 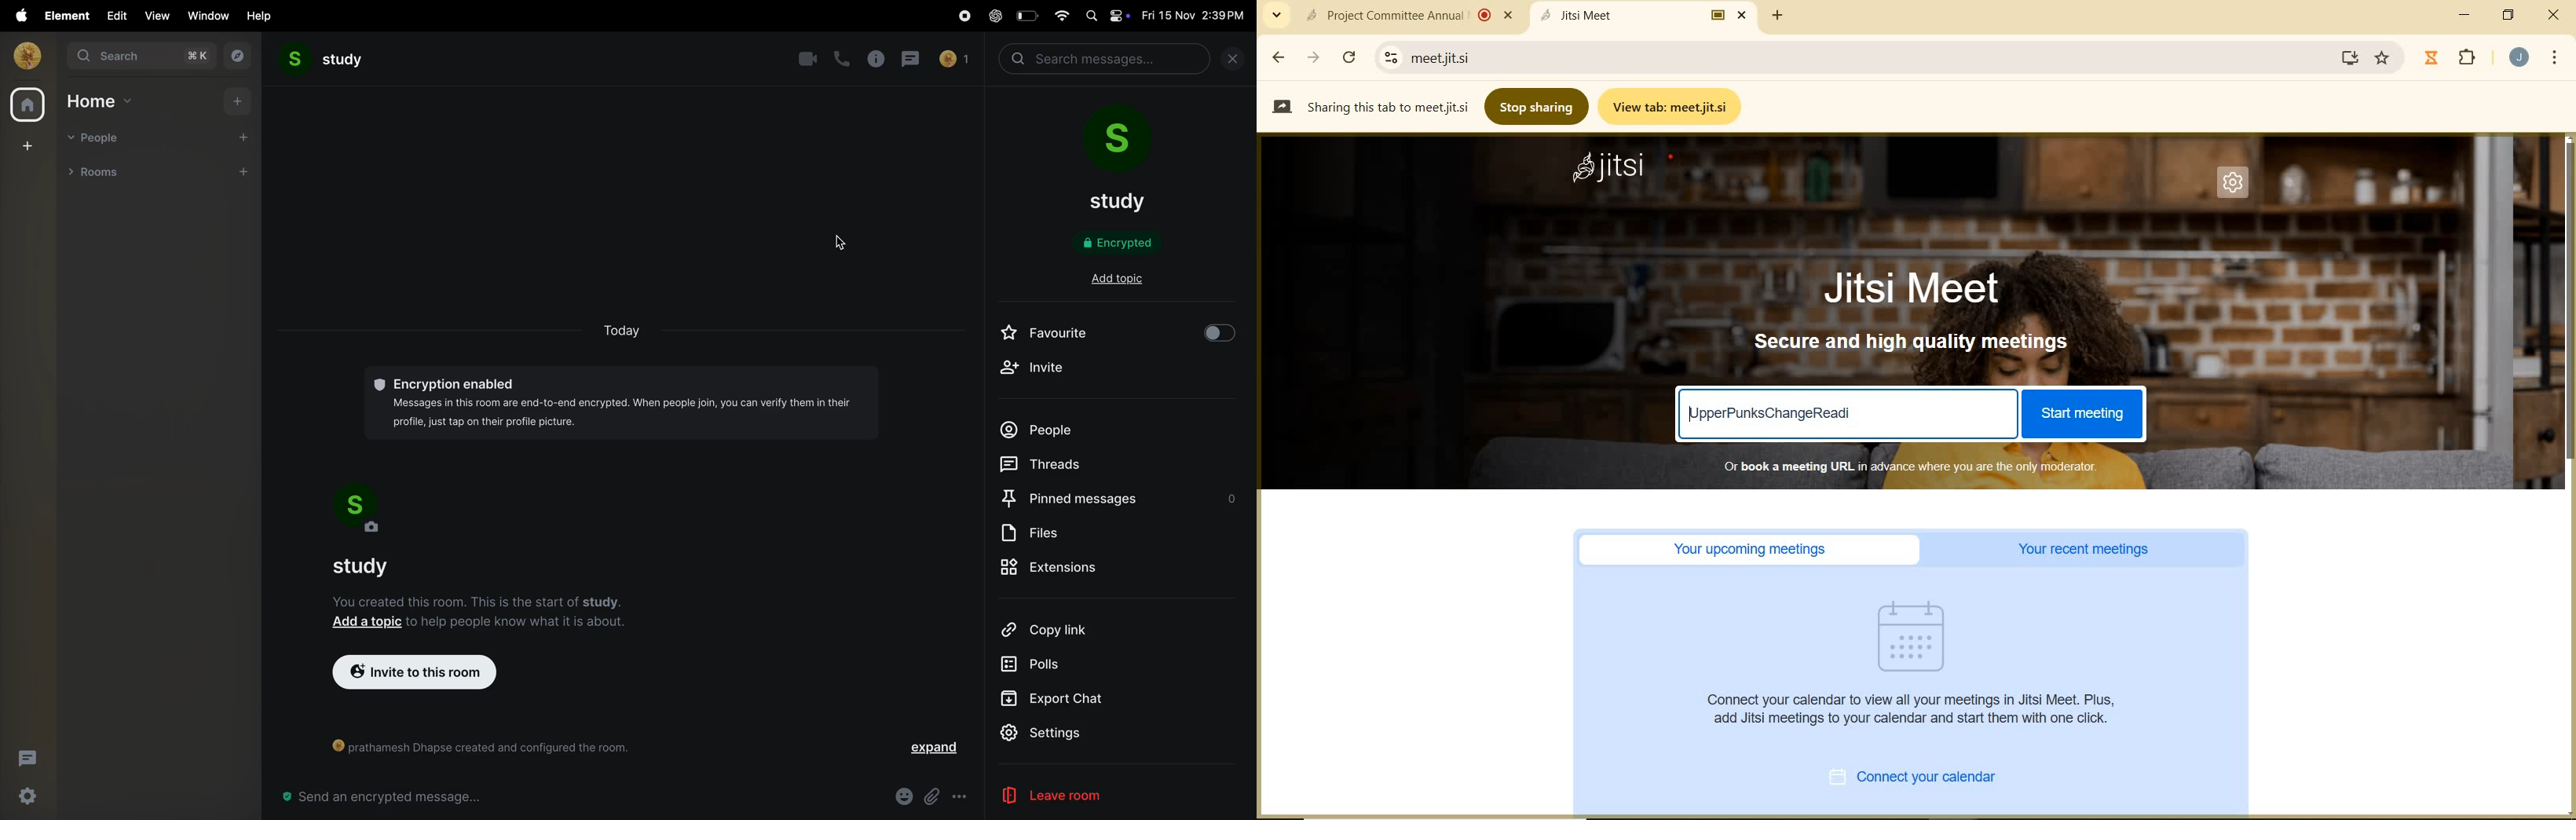 What do you see at coordinates (961, 17) in the screenshot?
I see `record` at bounding box center [961, 17].